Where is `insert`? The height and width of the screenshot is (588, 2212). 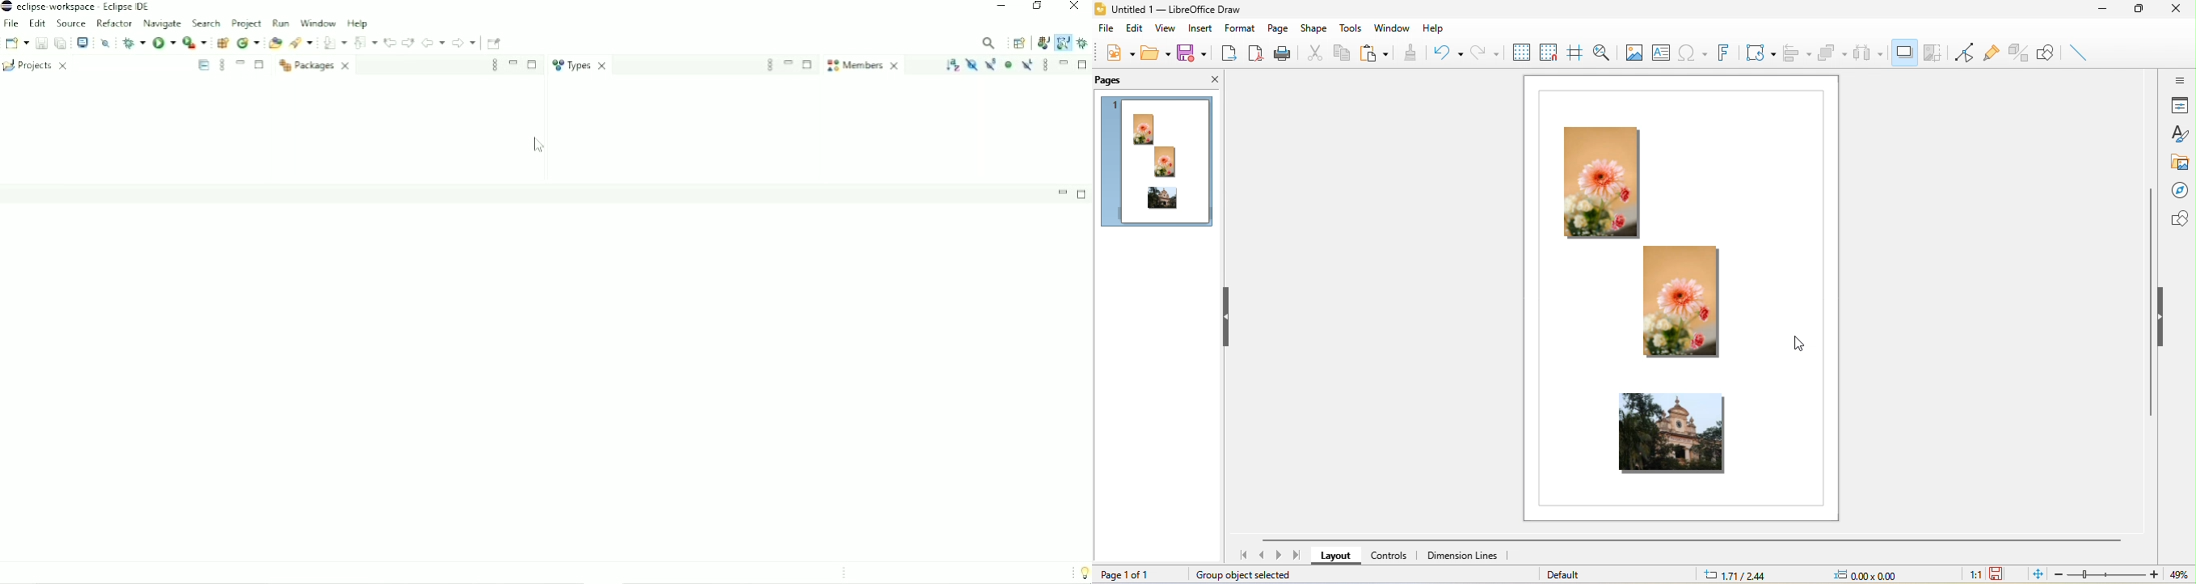 insert is located at coordinates (1200, 28).